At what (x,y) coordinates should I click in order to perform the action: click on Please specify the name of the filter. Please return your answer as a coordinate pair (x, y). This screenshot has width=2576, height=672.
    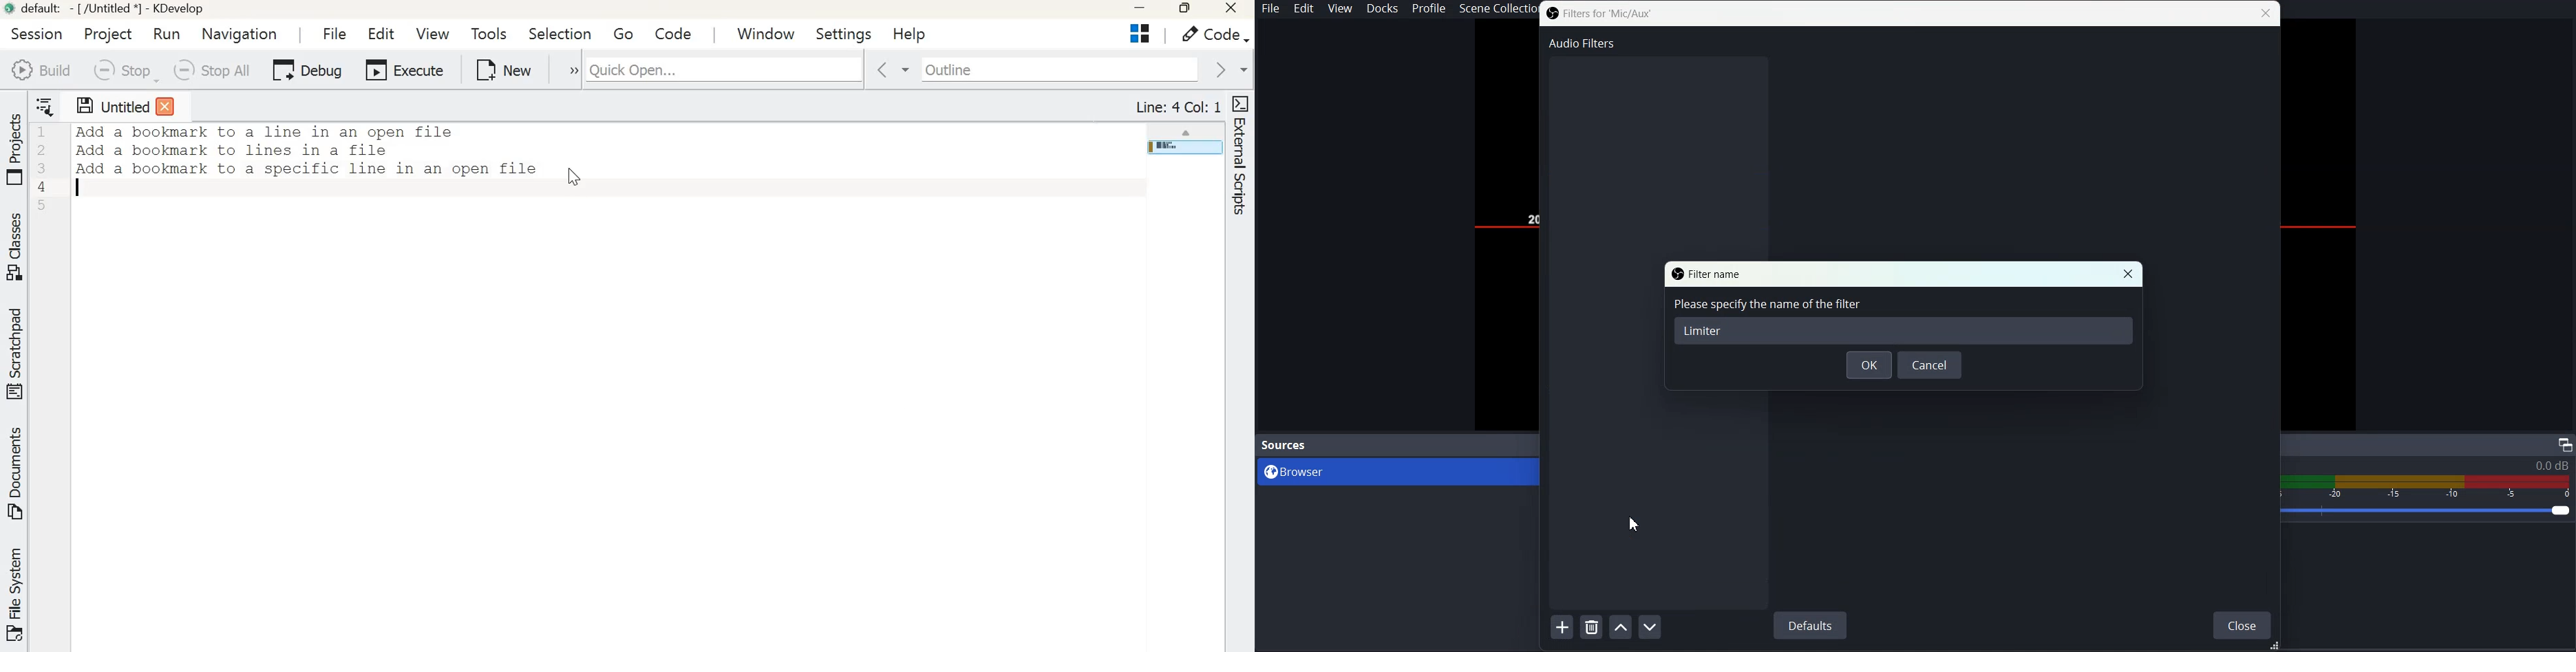
    Looking at the image, I should click on (1767, 305).